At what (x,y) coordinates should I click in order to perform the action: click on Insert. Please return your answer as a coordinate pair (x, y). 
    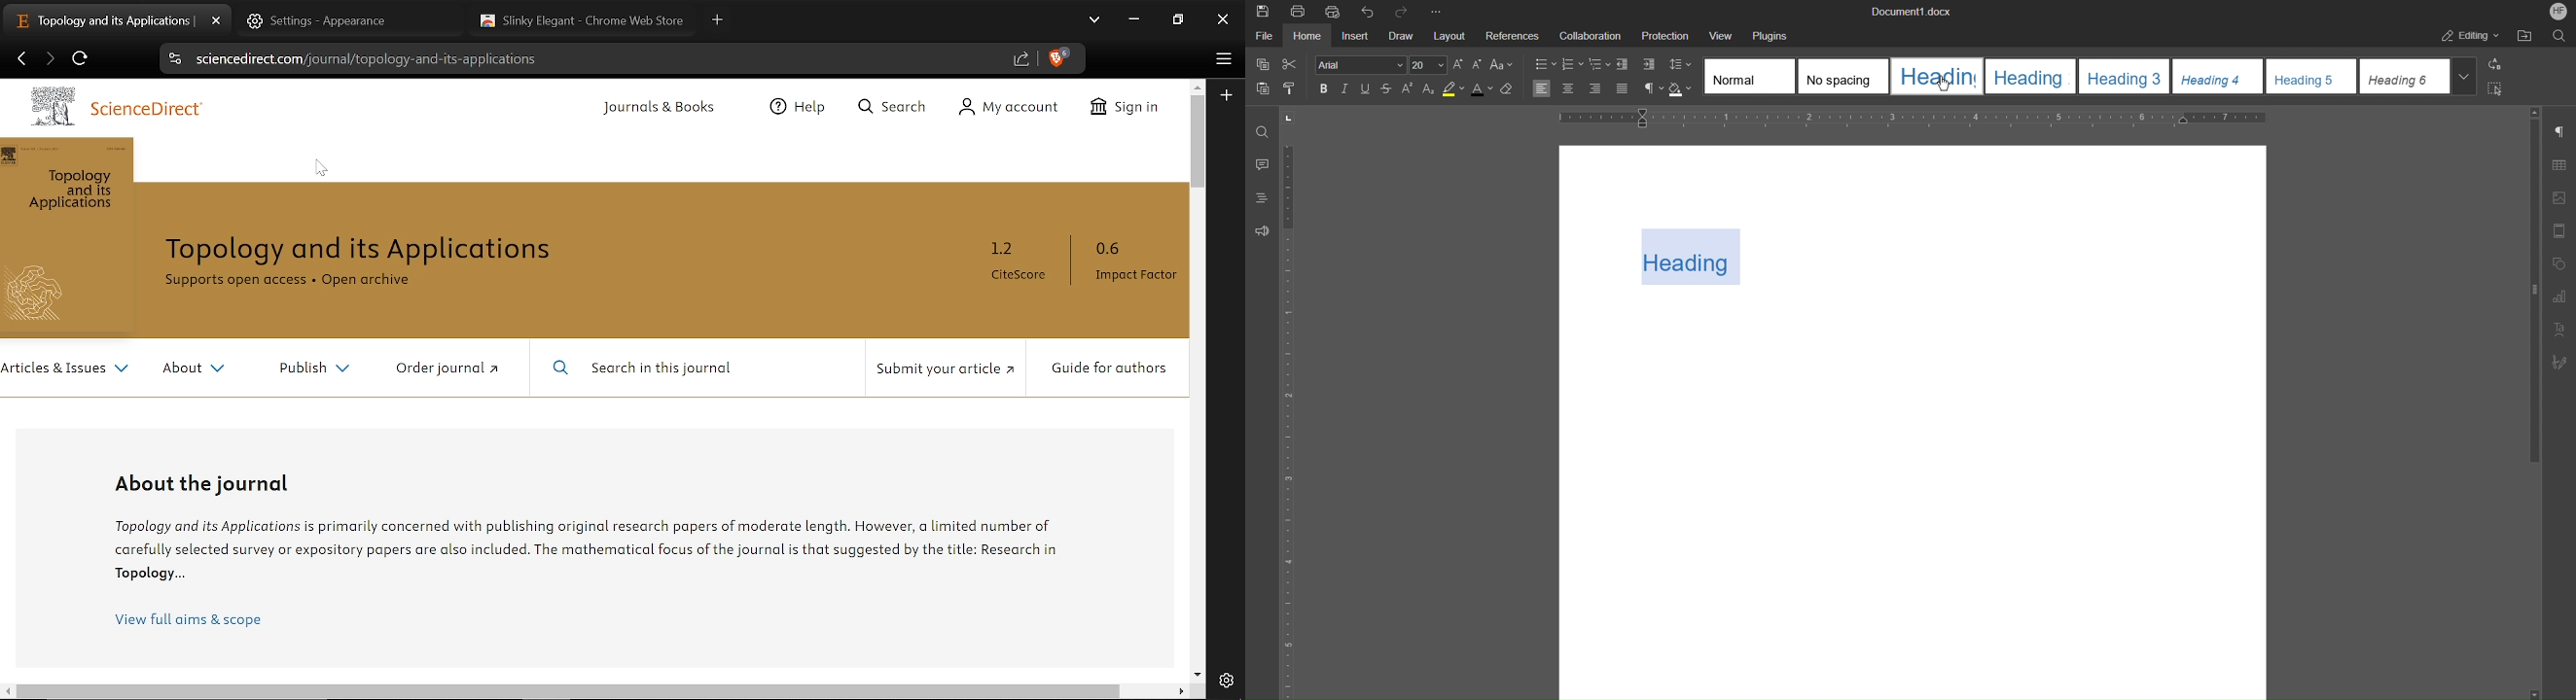
    Looking at the image, I should click on (1355, 35).